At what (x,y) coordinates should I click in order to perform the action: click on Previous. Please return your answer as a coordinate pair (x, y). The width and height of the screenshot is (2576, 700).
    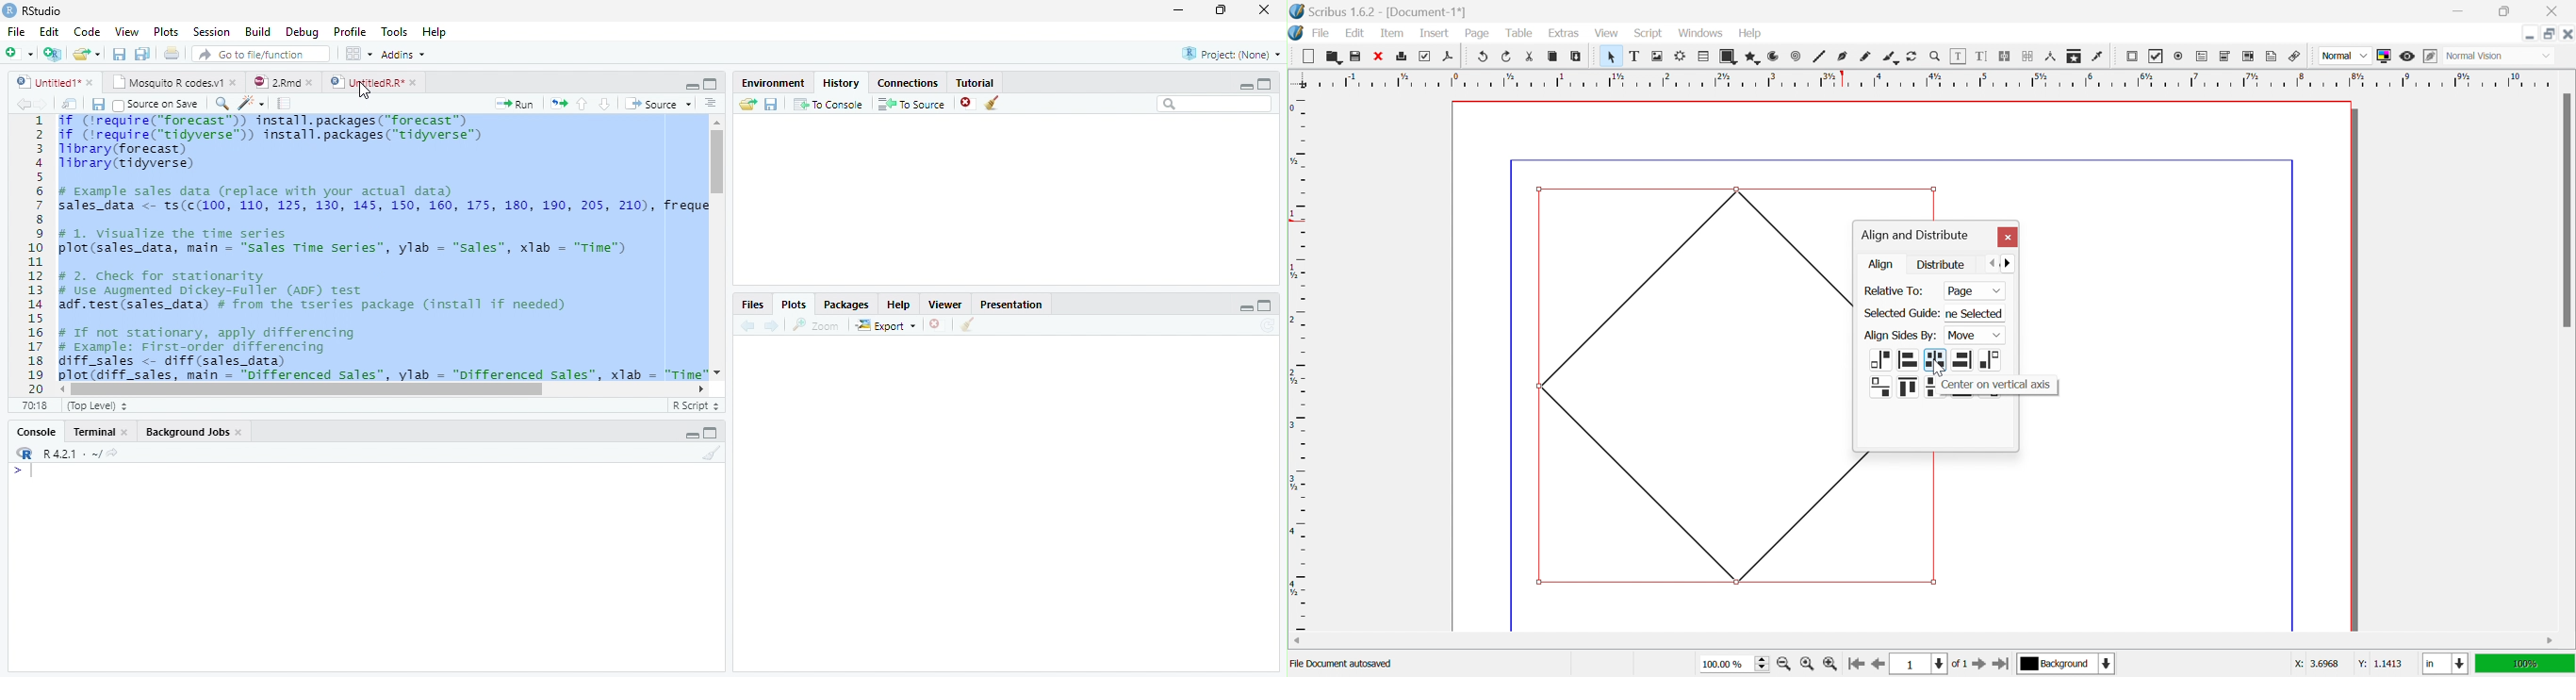
    Looking at the image, I should click on (747, 325).